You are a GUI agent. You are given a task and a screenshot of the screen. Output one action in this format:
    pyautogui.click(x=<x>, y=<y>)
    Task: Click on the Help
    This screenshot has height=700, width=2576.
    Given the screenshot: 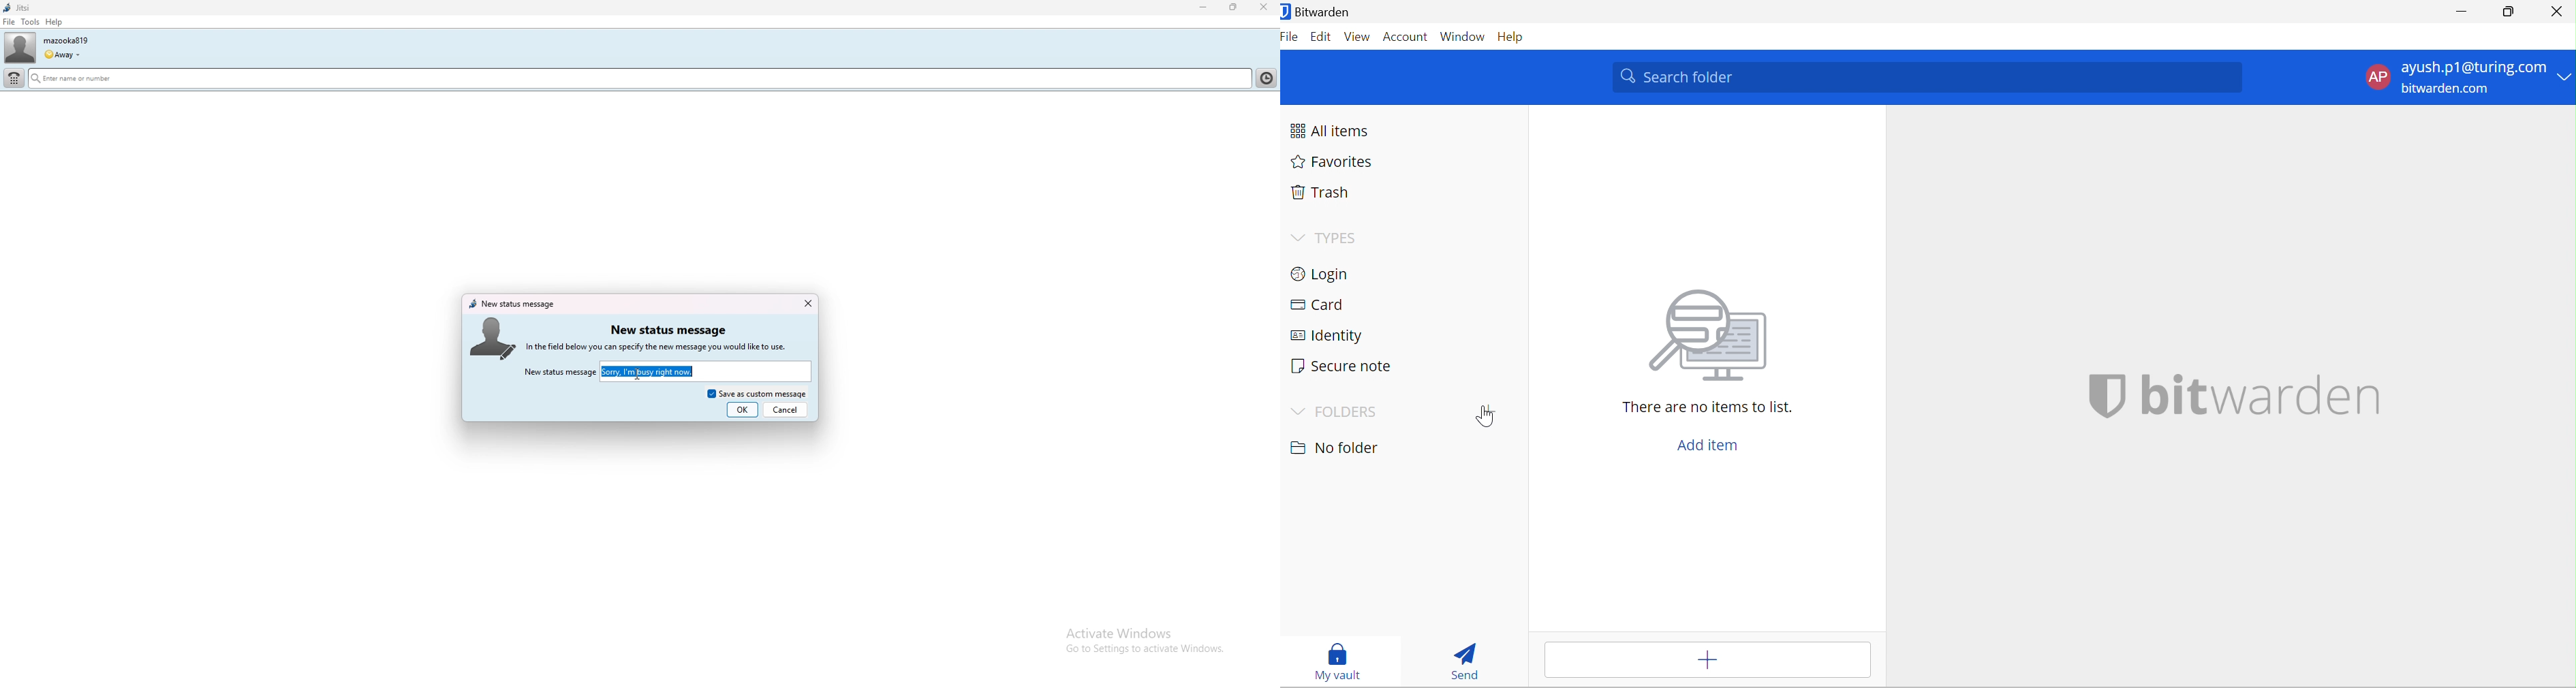 What is the action you would take?
    pyautogui.click(x=1515, y=37)
    